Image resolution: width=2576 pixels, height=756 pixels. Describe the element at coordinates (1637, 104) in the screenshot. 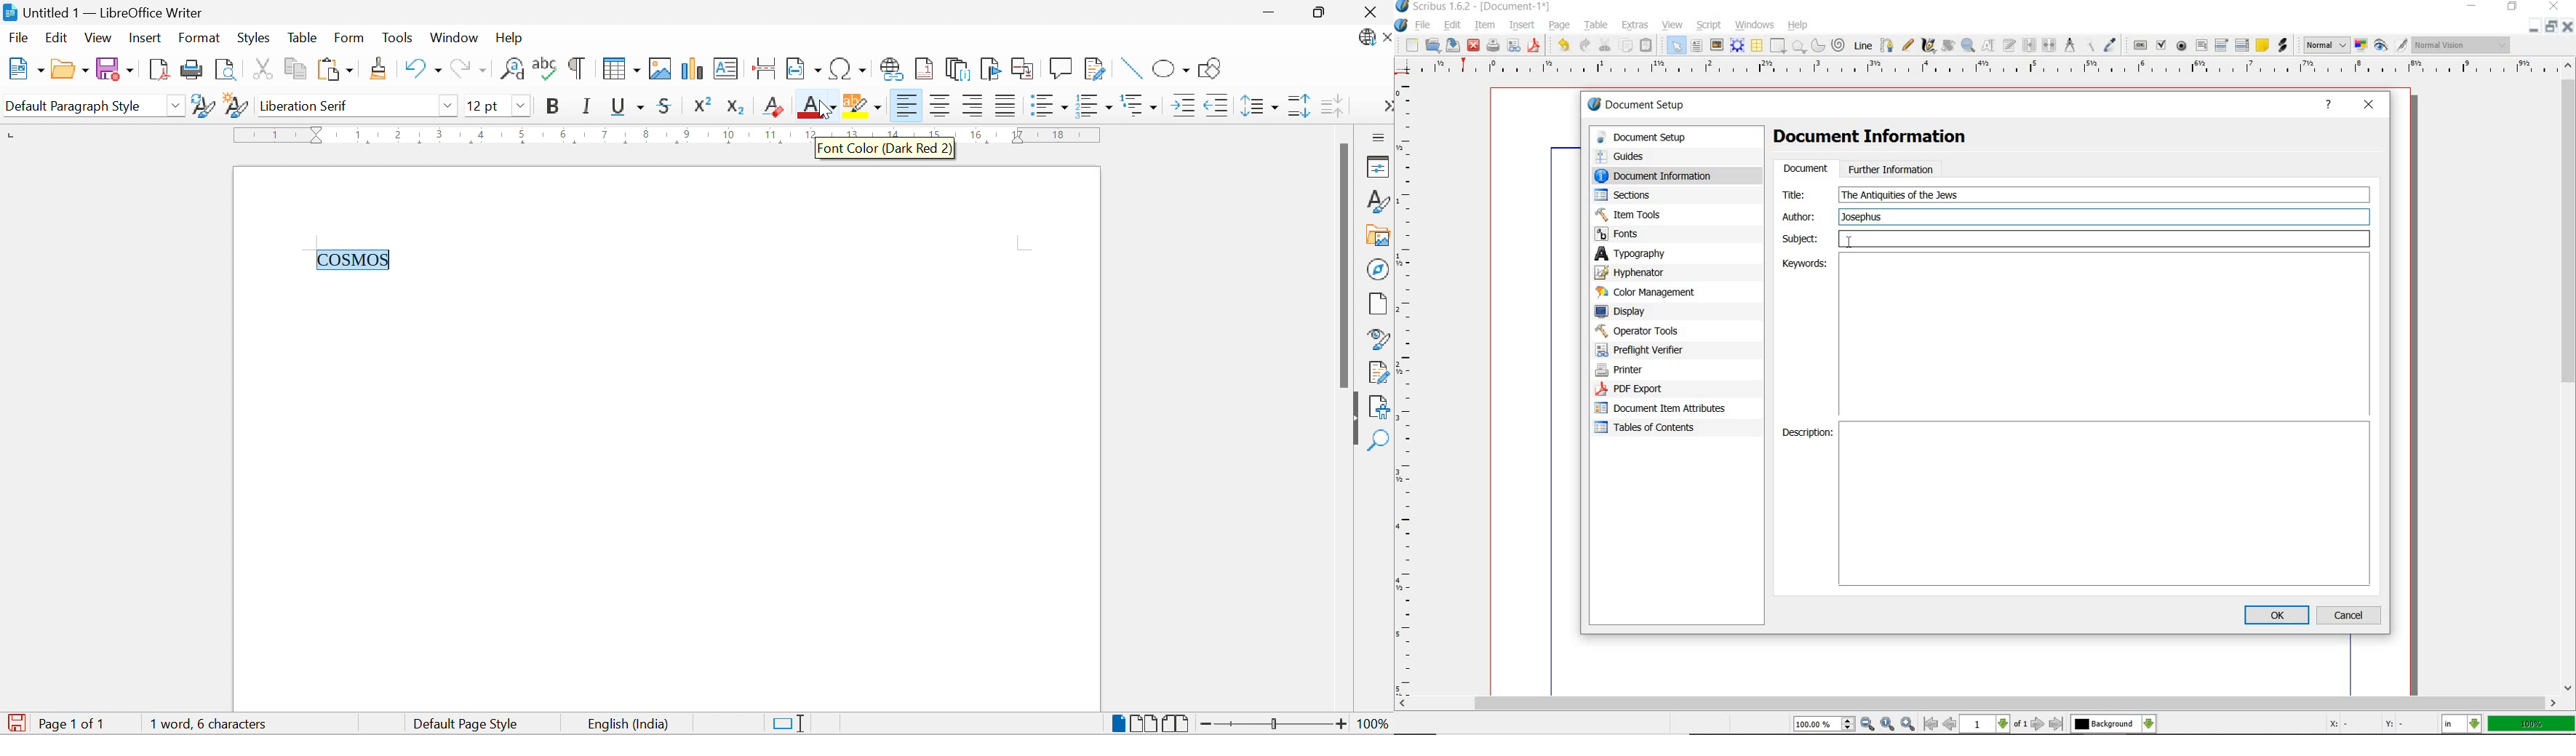

I see `document setup` at that location.